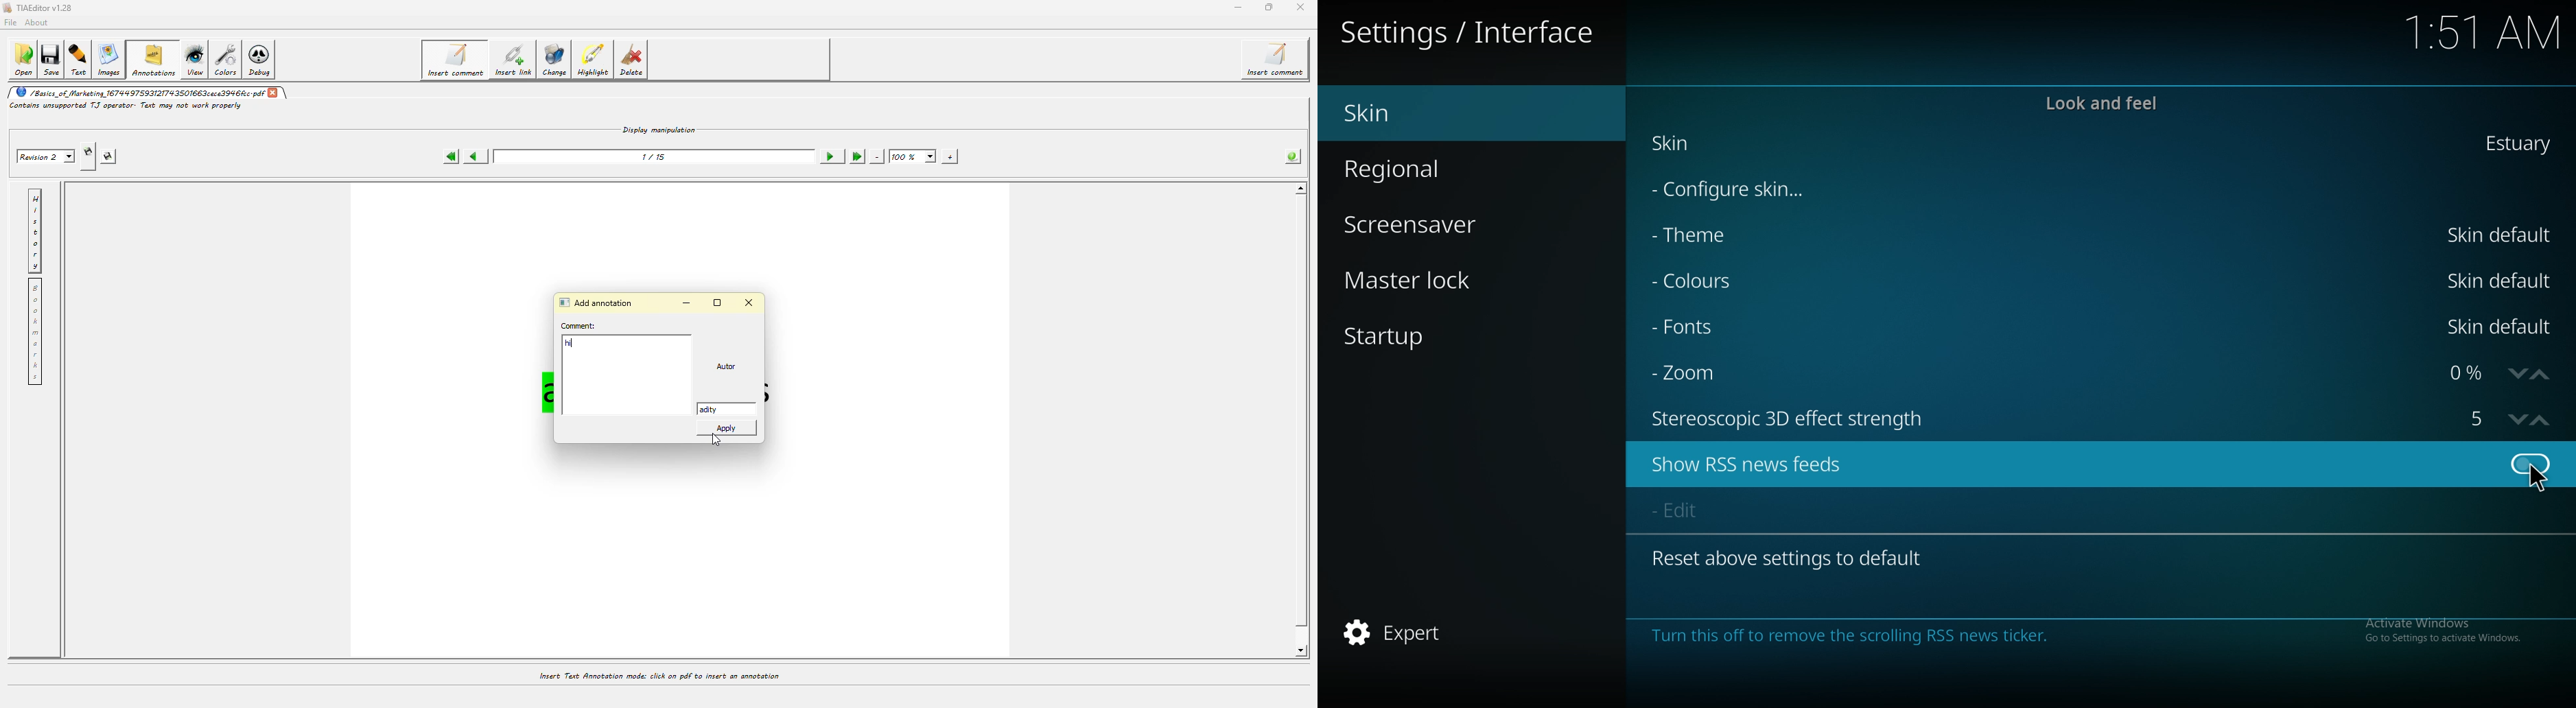  What do you see at coordinates (1413, 113) in the screenshot?
I see `skin` at bounding box center [1413, 113].